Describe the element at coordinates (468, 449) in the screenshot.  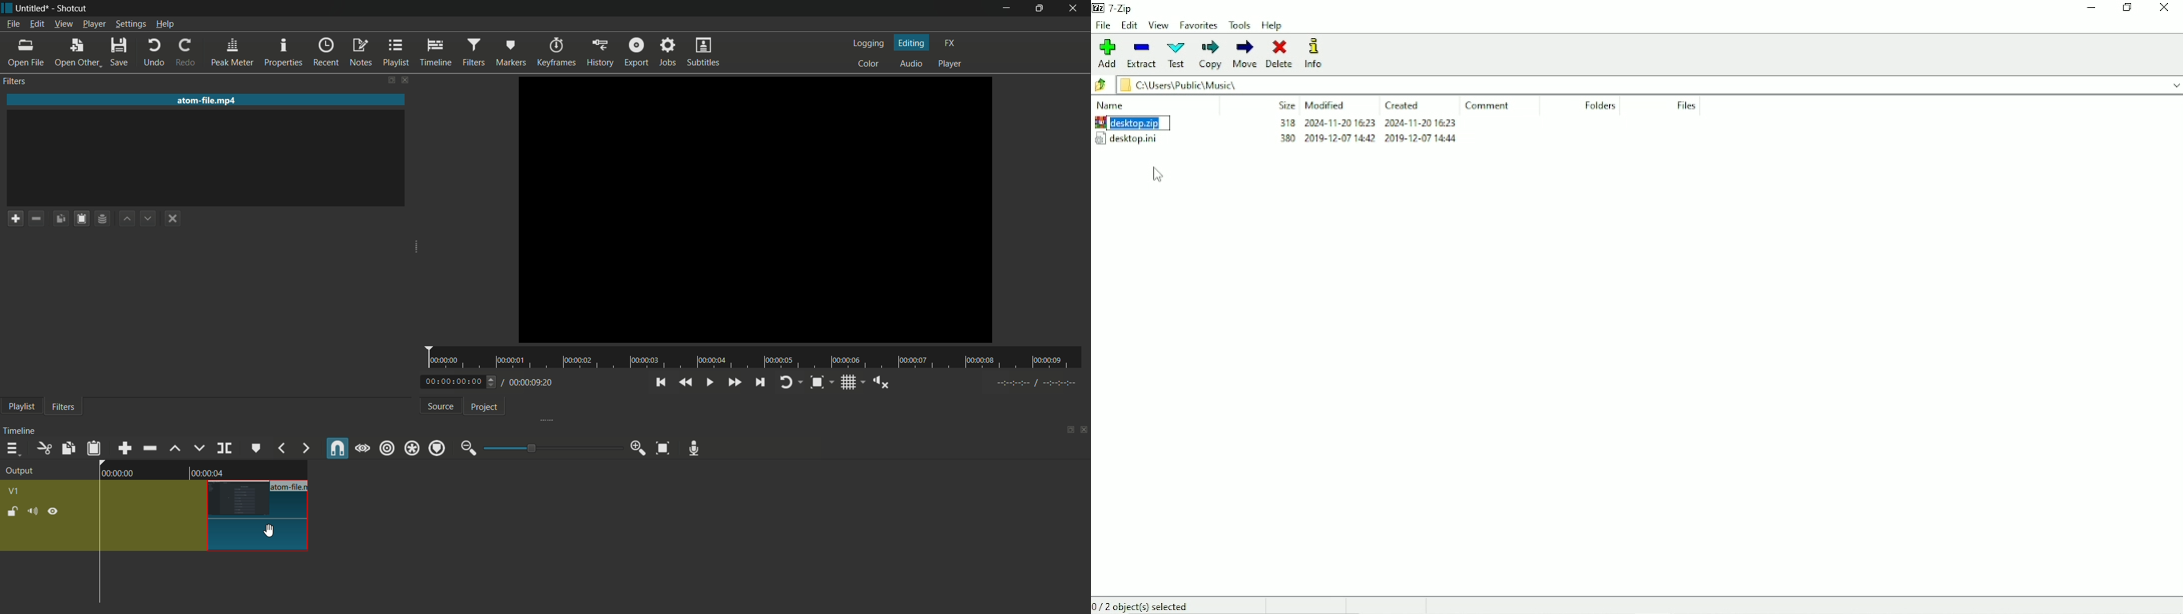
I see `minimize` at that location.